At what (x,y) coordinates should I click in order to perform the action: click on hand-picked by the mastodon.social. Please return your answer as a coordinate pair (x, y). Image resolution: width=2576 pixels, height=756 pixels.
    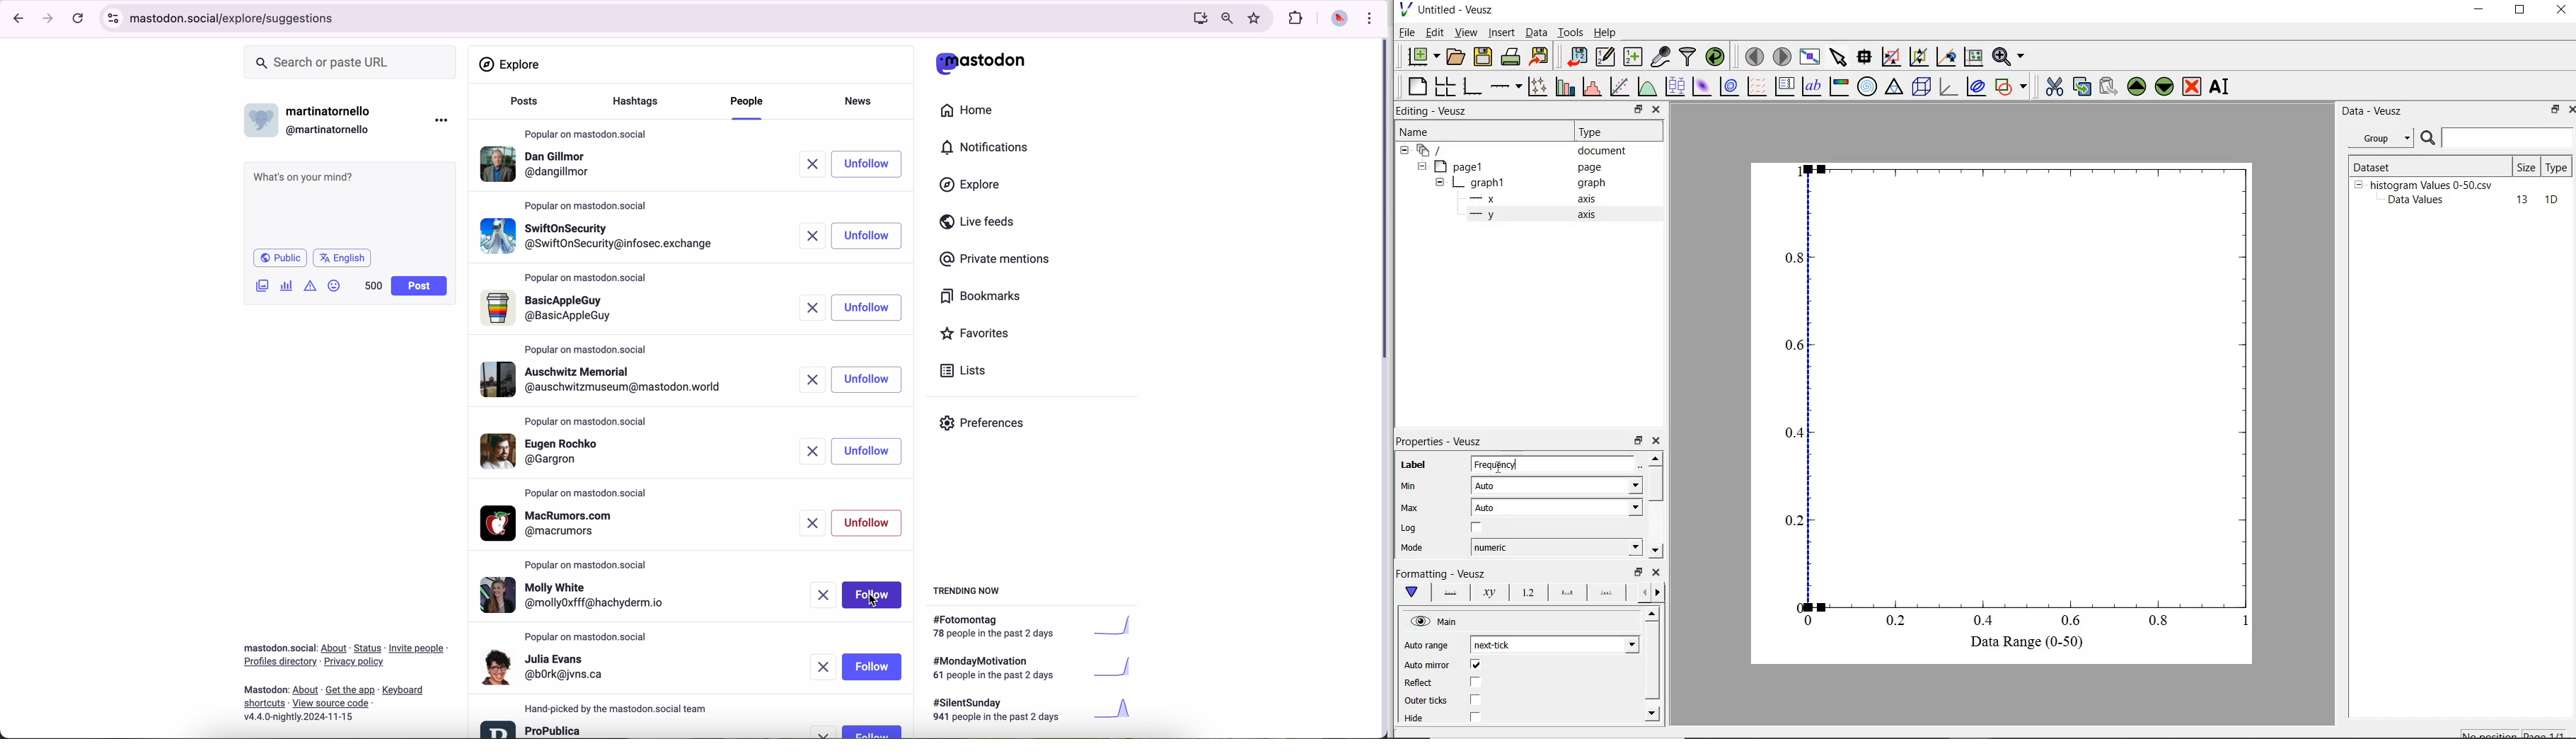
    Looking at the image, I should click on (623, 709).